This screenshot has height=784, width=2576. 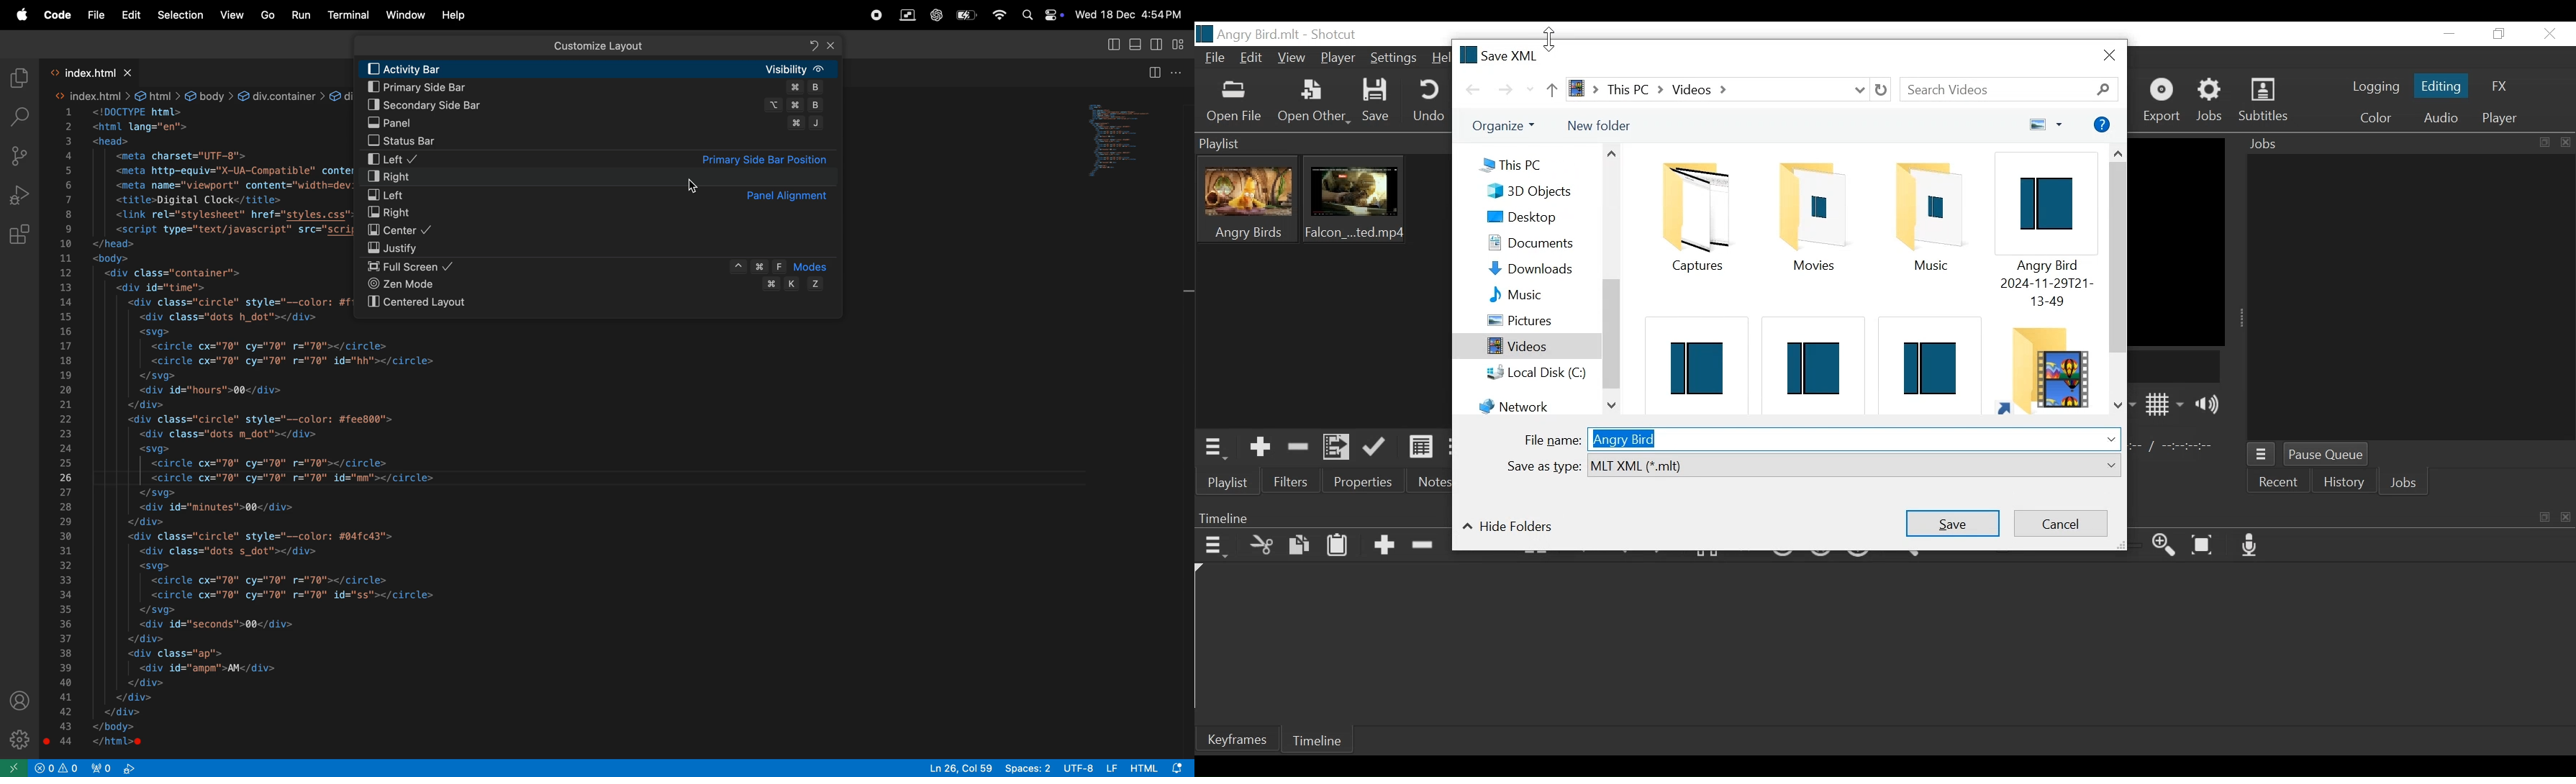 What do you see at coordinates (2104, 123) in the screenshot?
I see `More options` at bounding box center [2104, 123].